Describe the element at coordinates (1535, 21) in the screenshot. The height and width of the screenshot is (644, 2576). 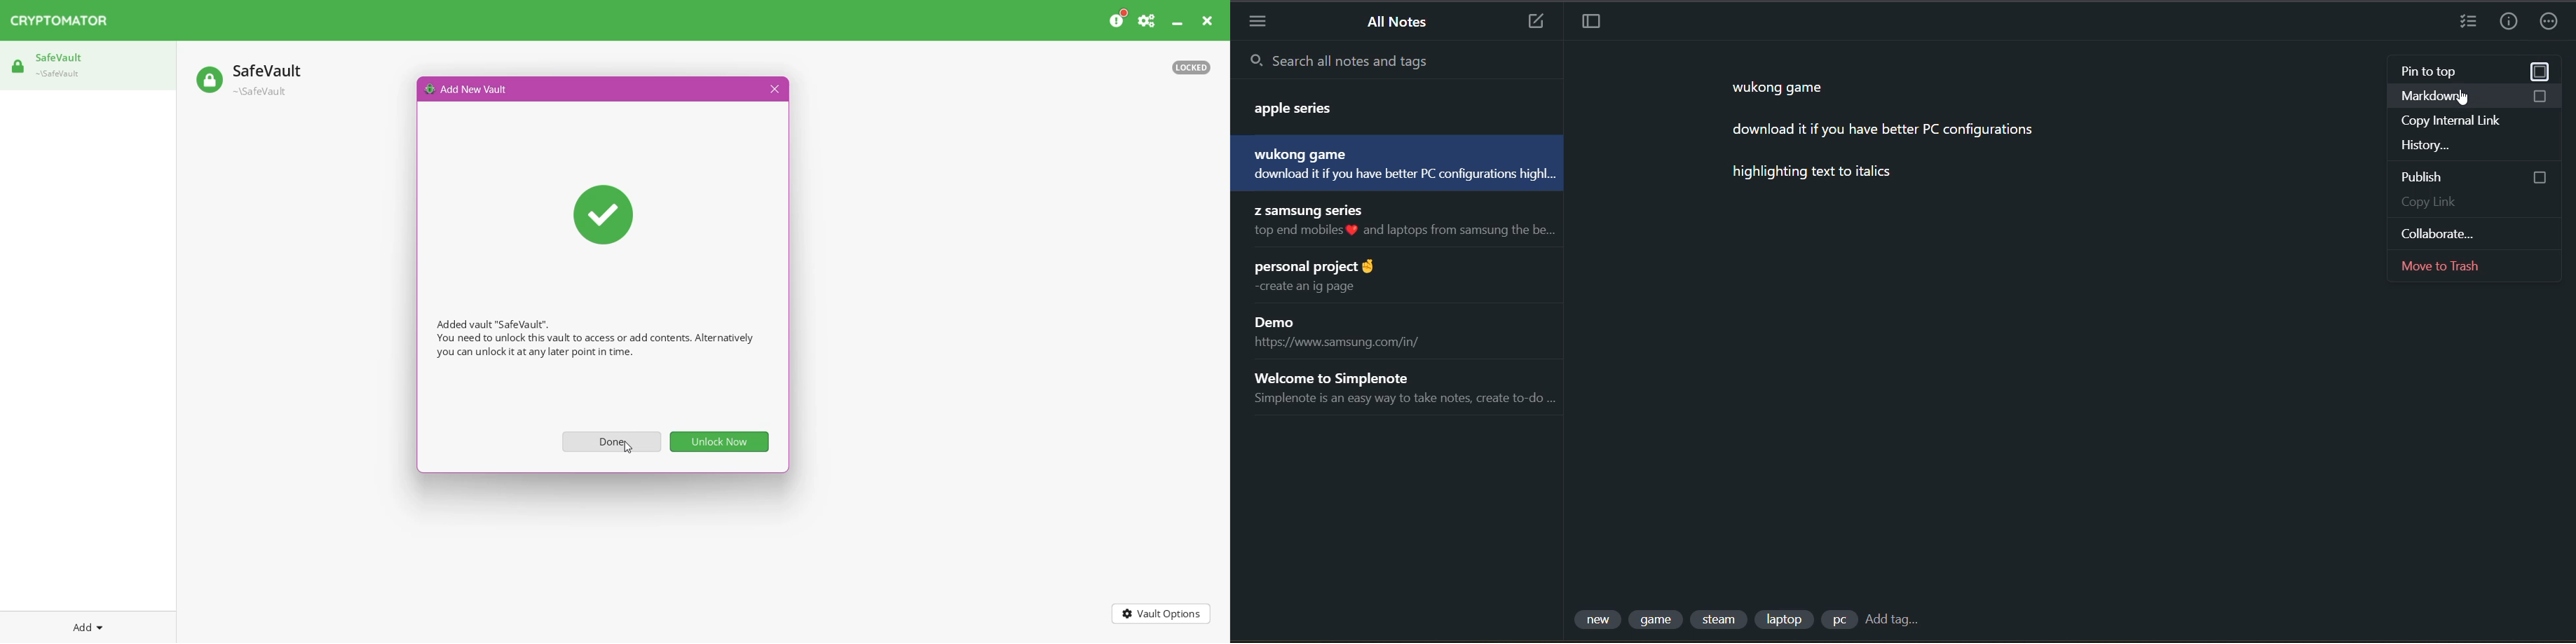
I see `new note` at that location.